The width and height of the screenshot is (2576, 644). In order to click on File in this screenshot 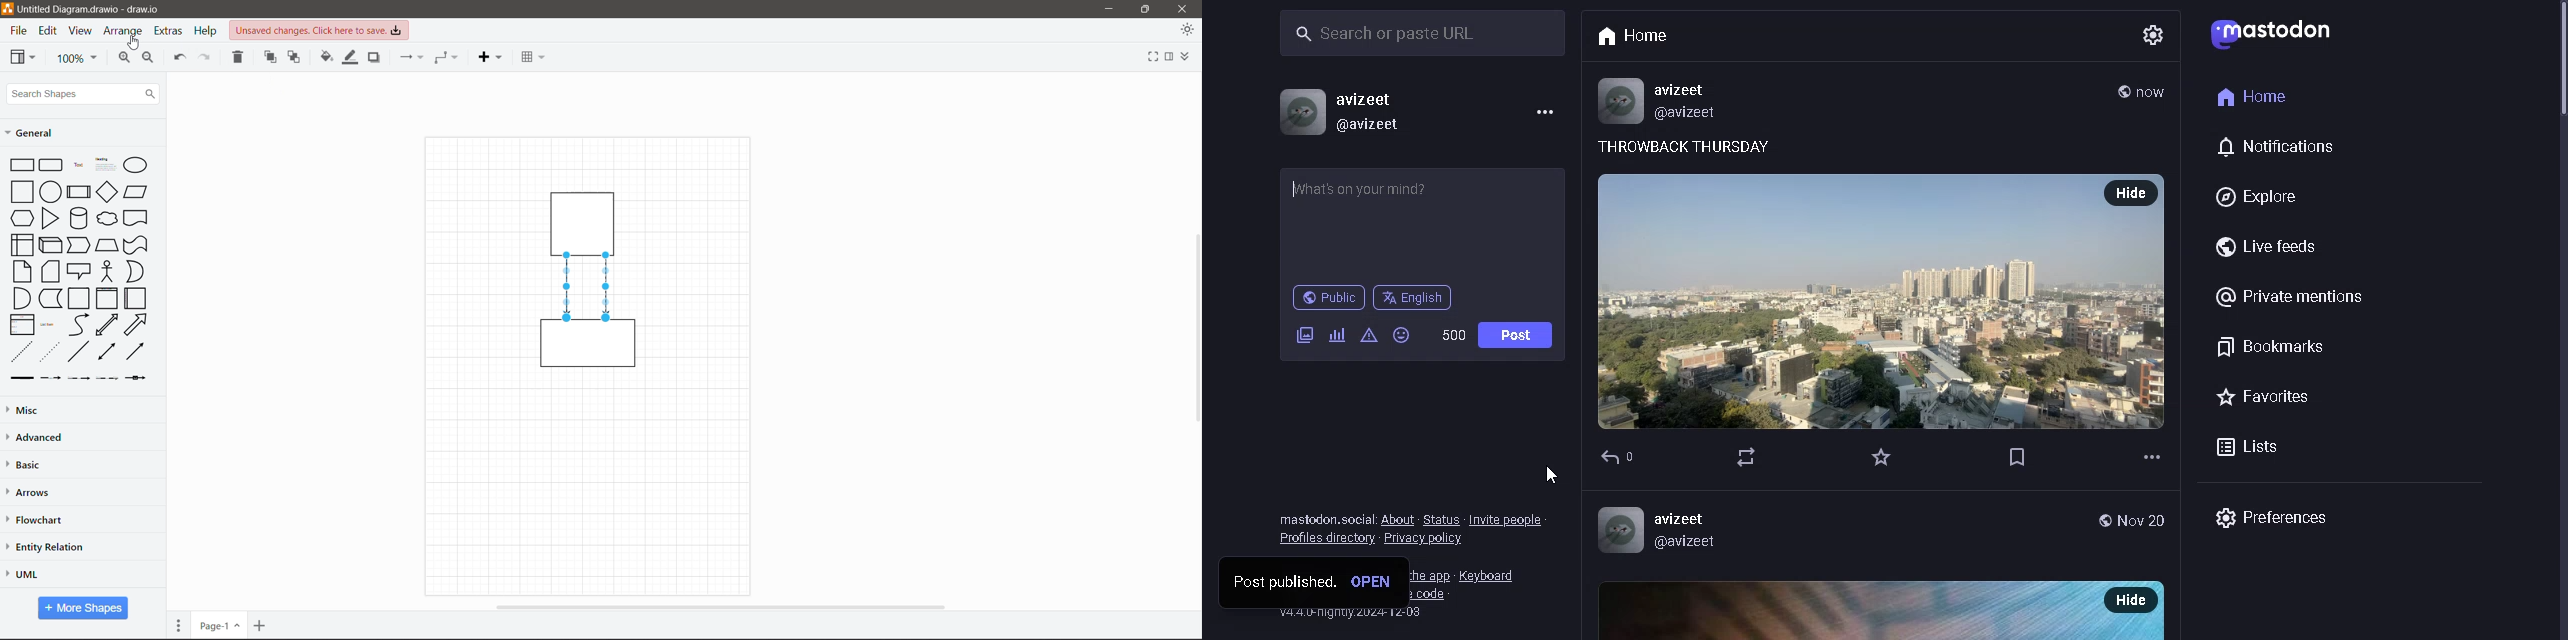, I will do `click(18, 31)`.